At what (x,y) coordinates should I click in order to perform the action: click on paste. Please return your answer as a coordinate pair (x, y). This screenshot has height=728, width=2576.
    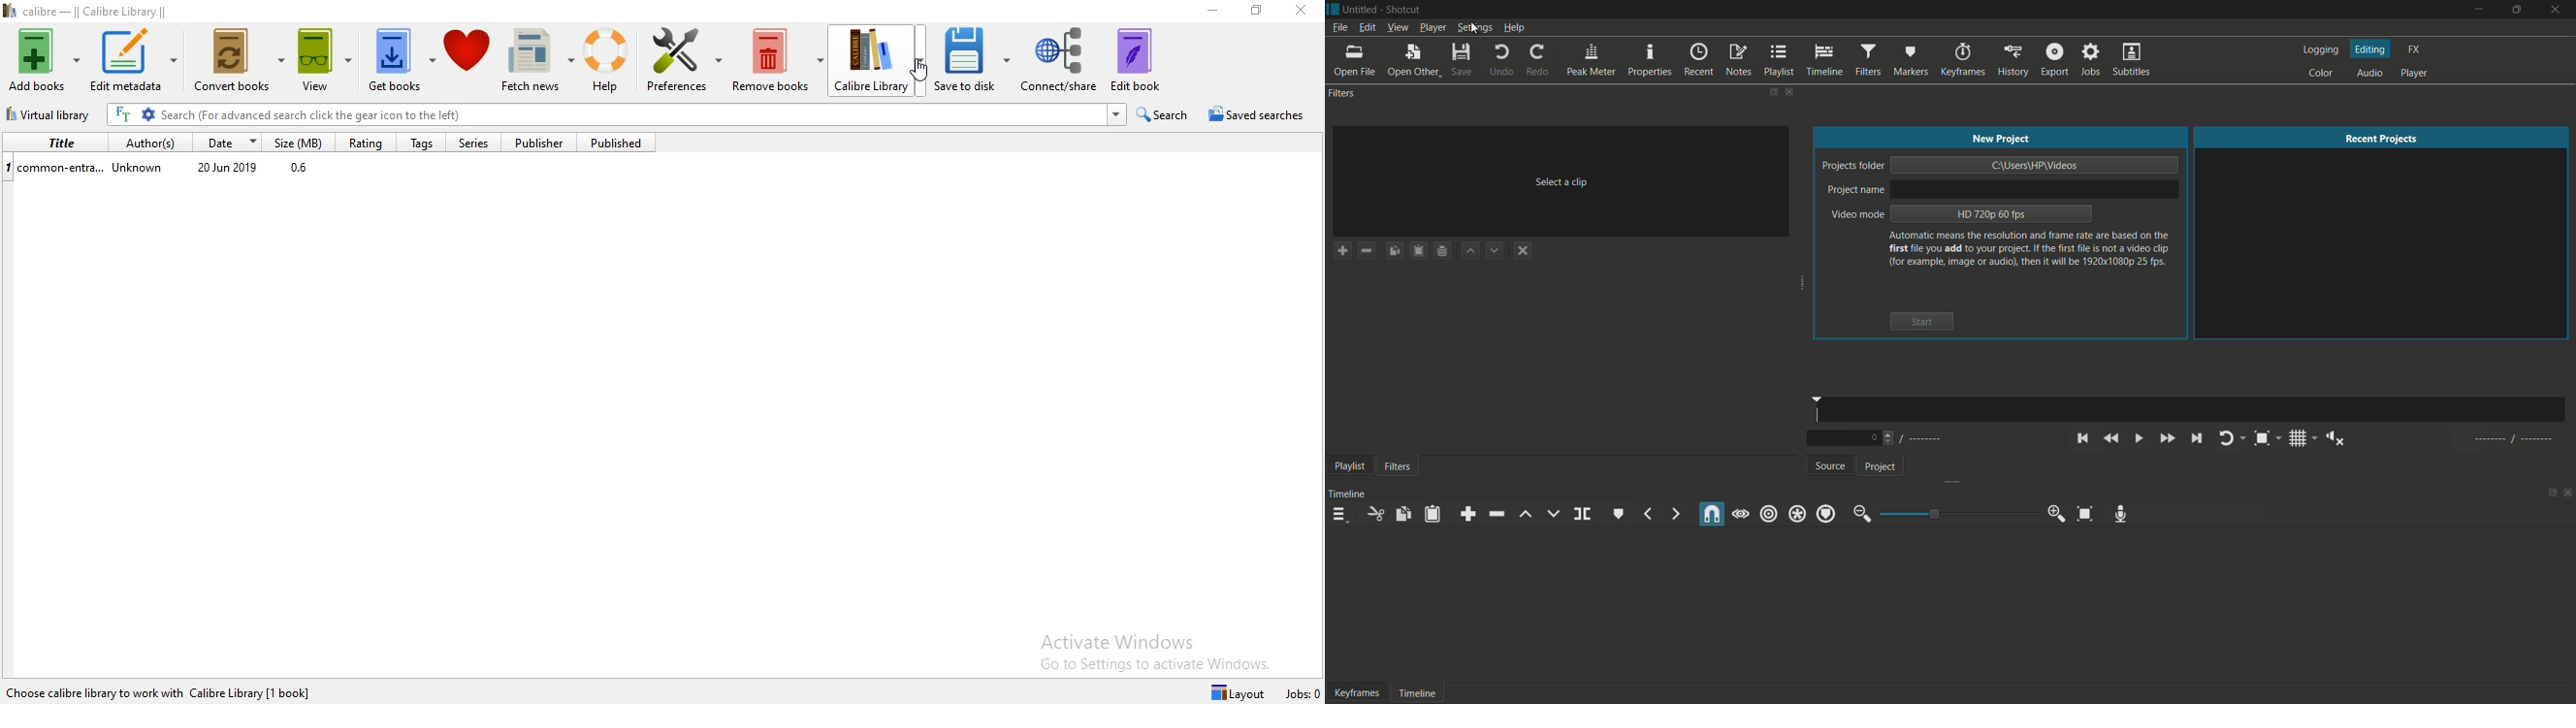
    Looking at the image, I should click on (1432, 514).